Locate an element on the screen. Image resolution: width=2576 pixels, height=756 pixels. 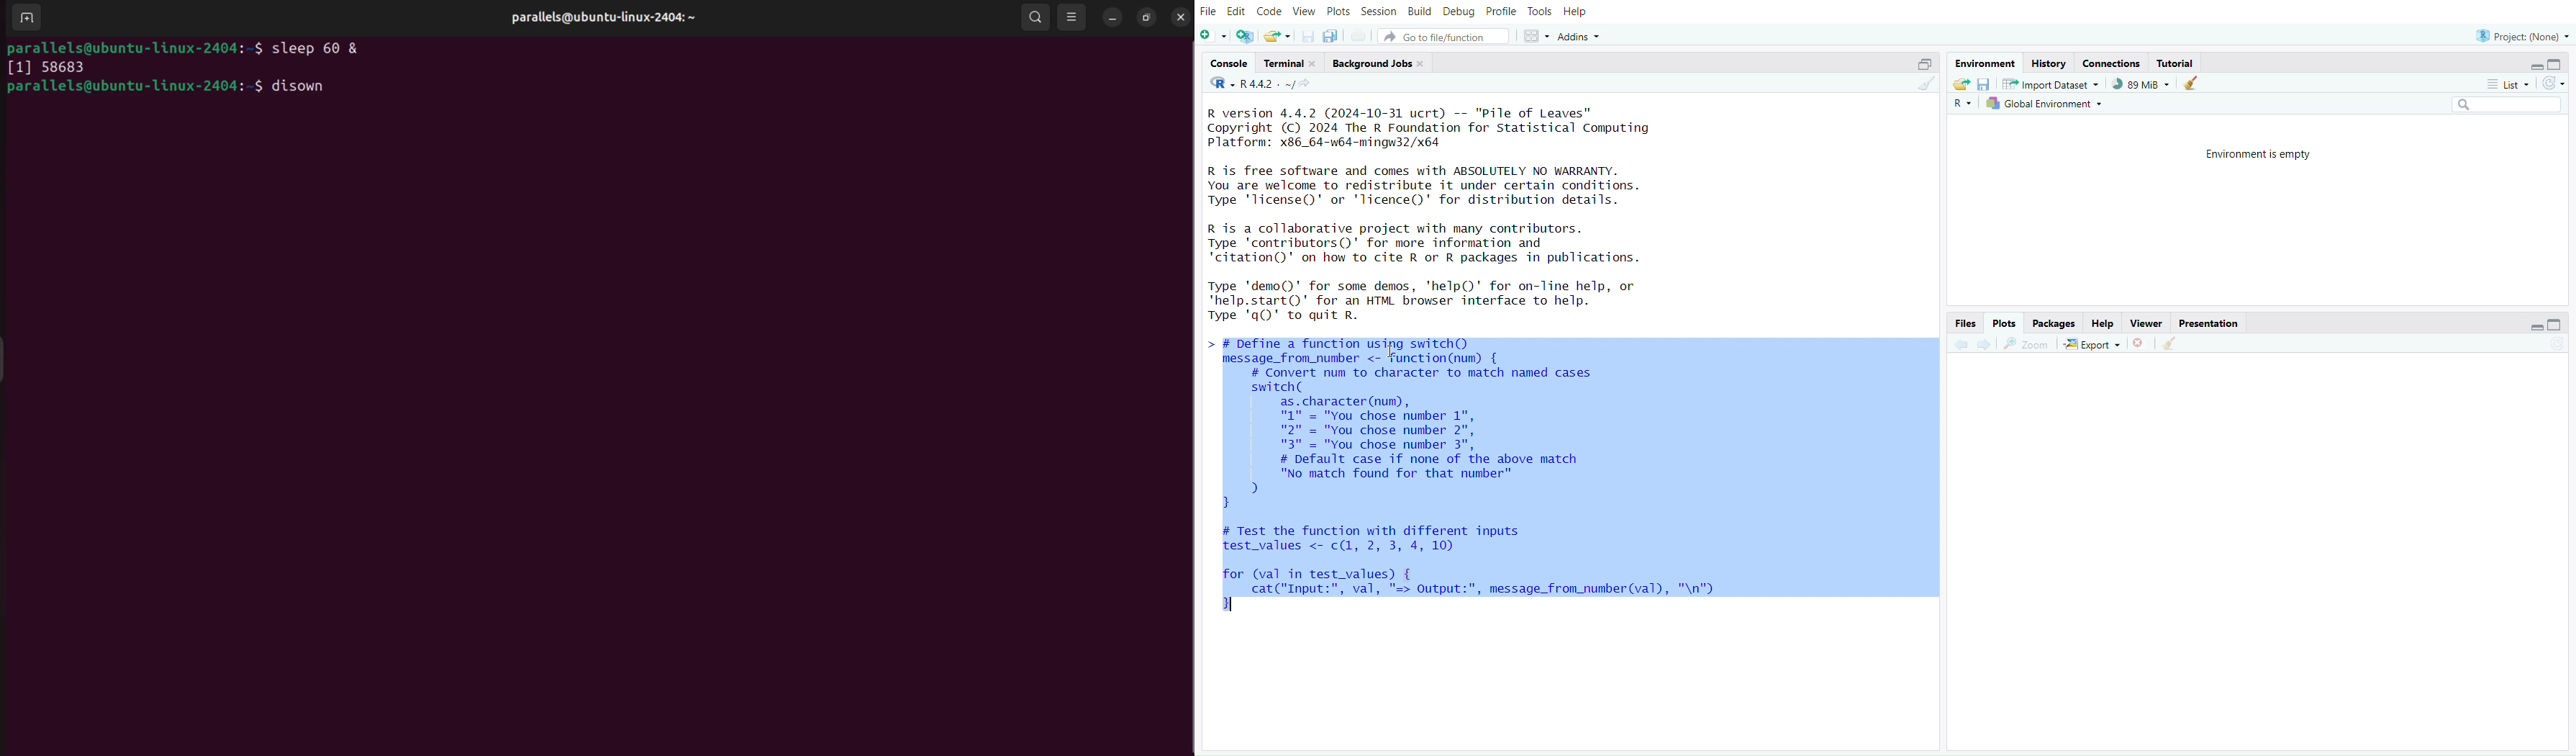
Profile is located at coordinates (1501, 12).